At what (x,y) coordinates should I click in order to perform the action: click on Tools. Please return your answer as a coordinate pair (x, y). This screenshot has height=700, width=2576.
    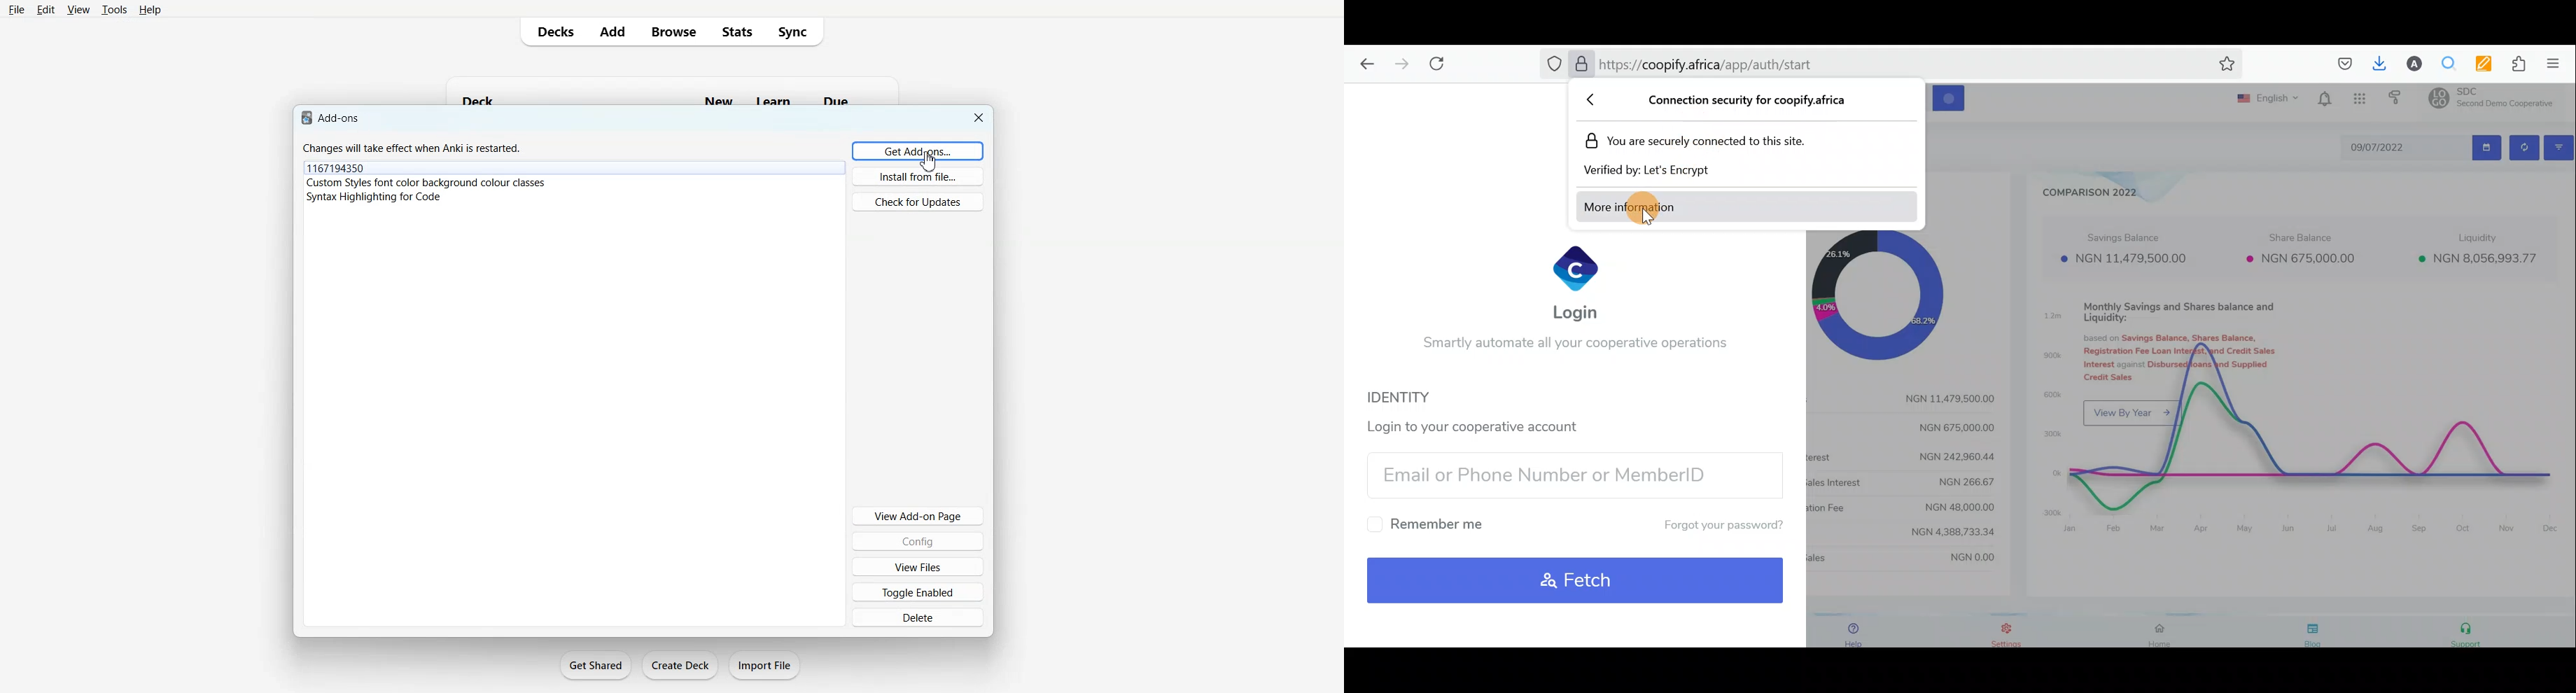
    Looking at the image, I should click on (113, 10).